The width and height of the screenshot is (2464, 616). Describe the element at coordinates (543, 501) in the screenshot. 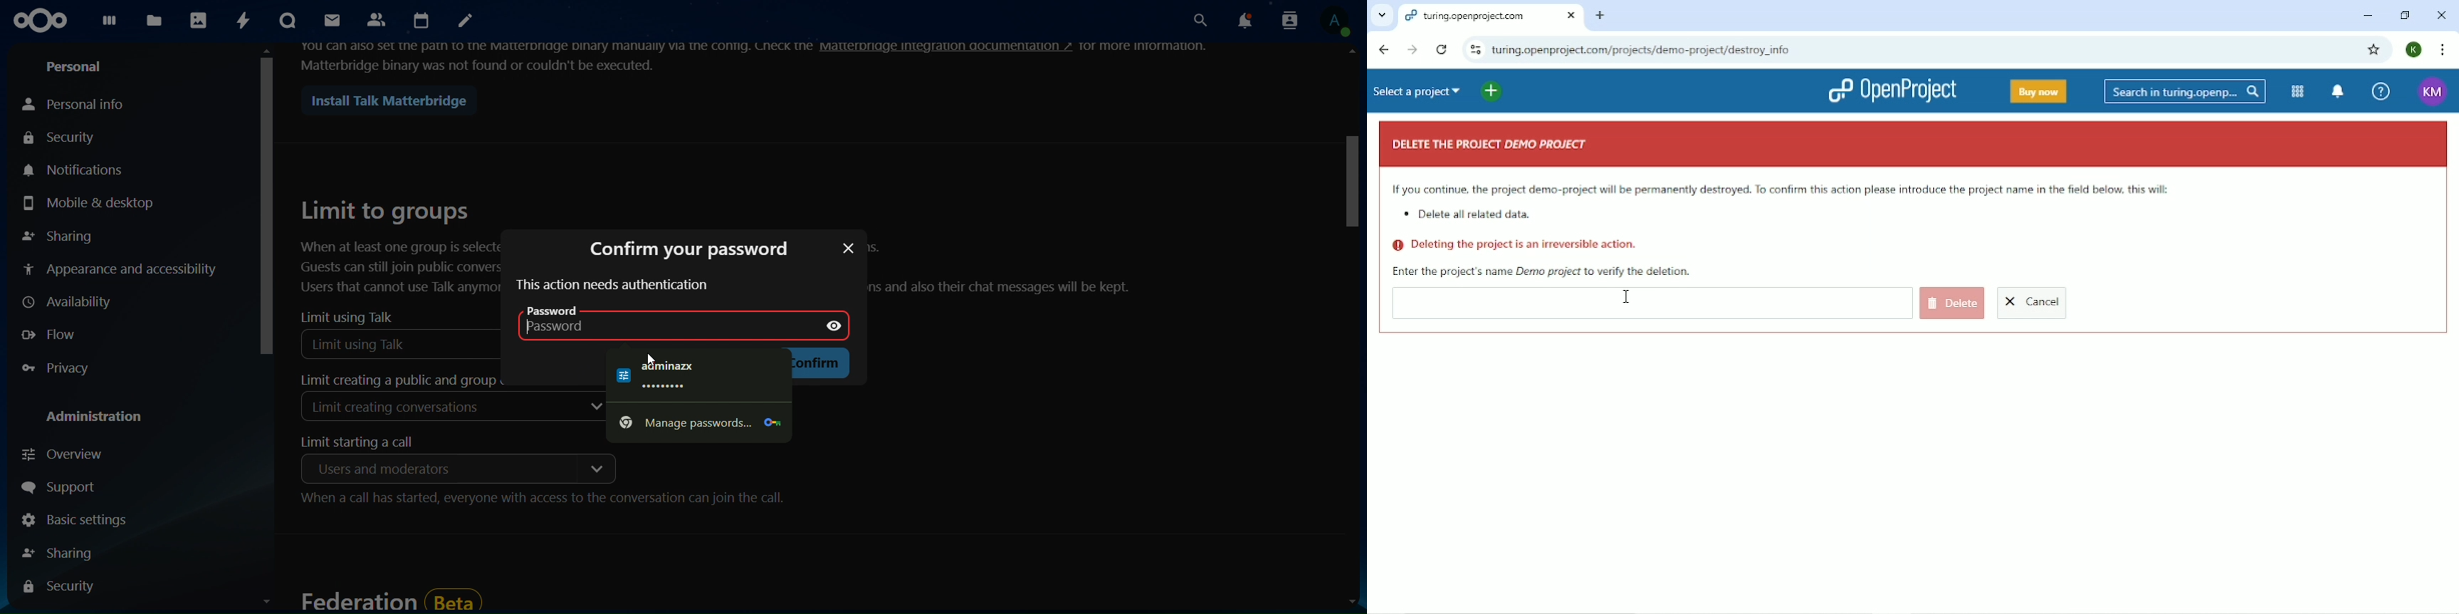

I see `When a call has started, everyone with access to the conversation can join the call.` at that location.